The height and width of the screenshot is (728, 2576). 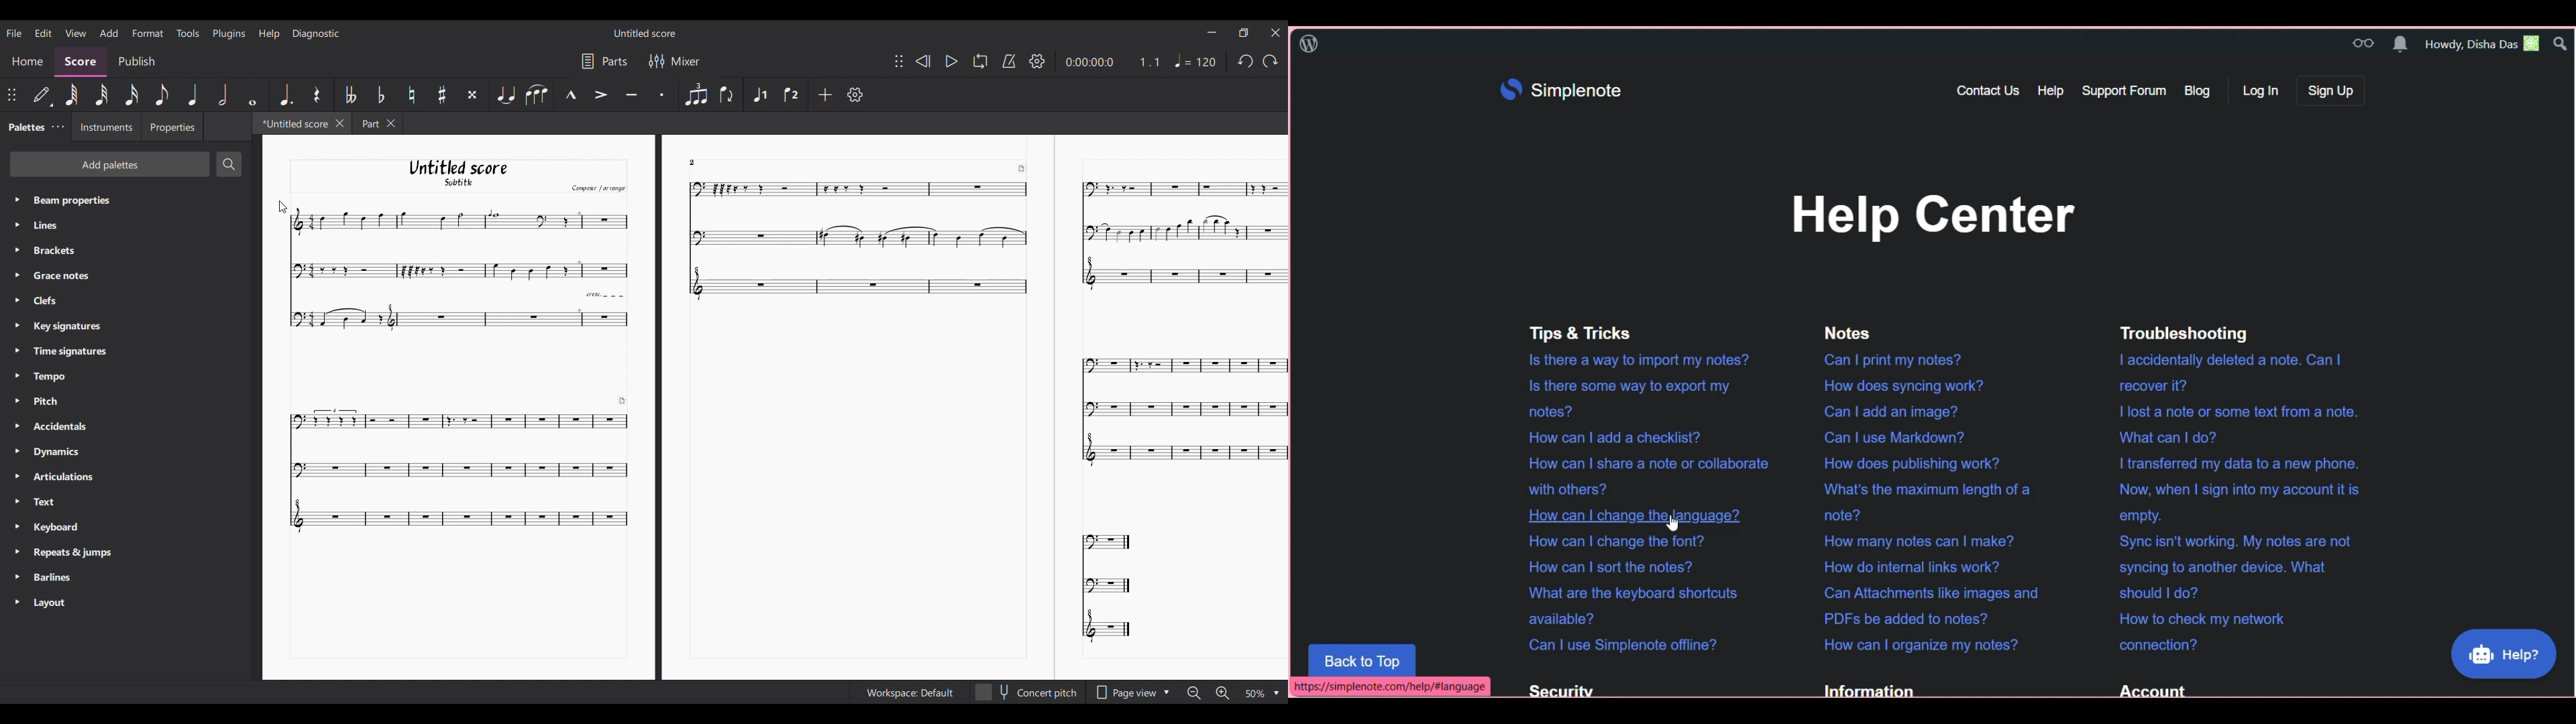 What do you see at coordinates (472, 94) in the screenshot?
I see `Toggle double sharp` at bounding box center [472, 94].